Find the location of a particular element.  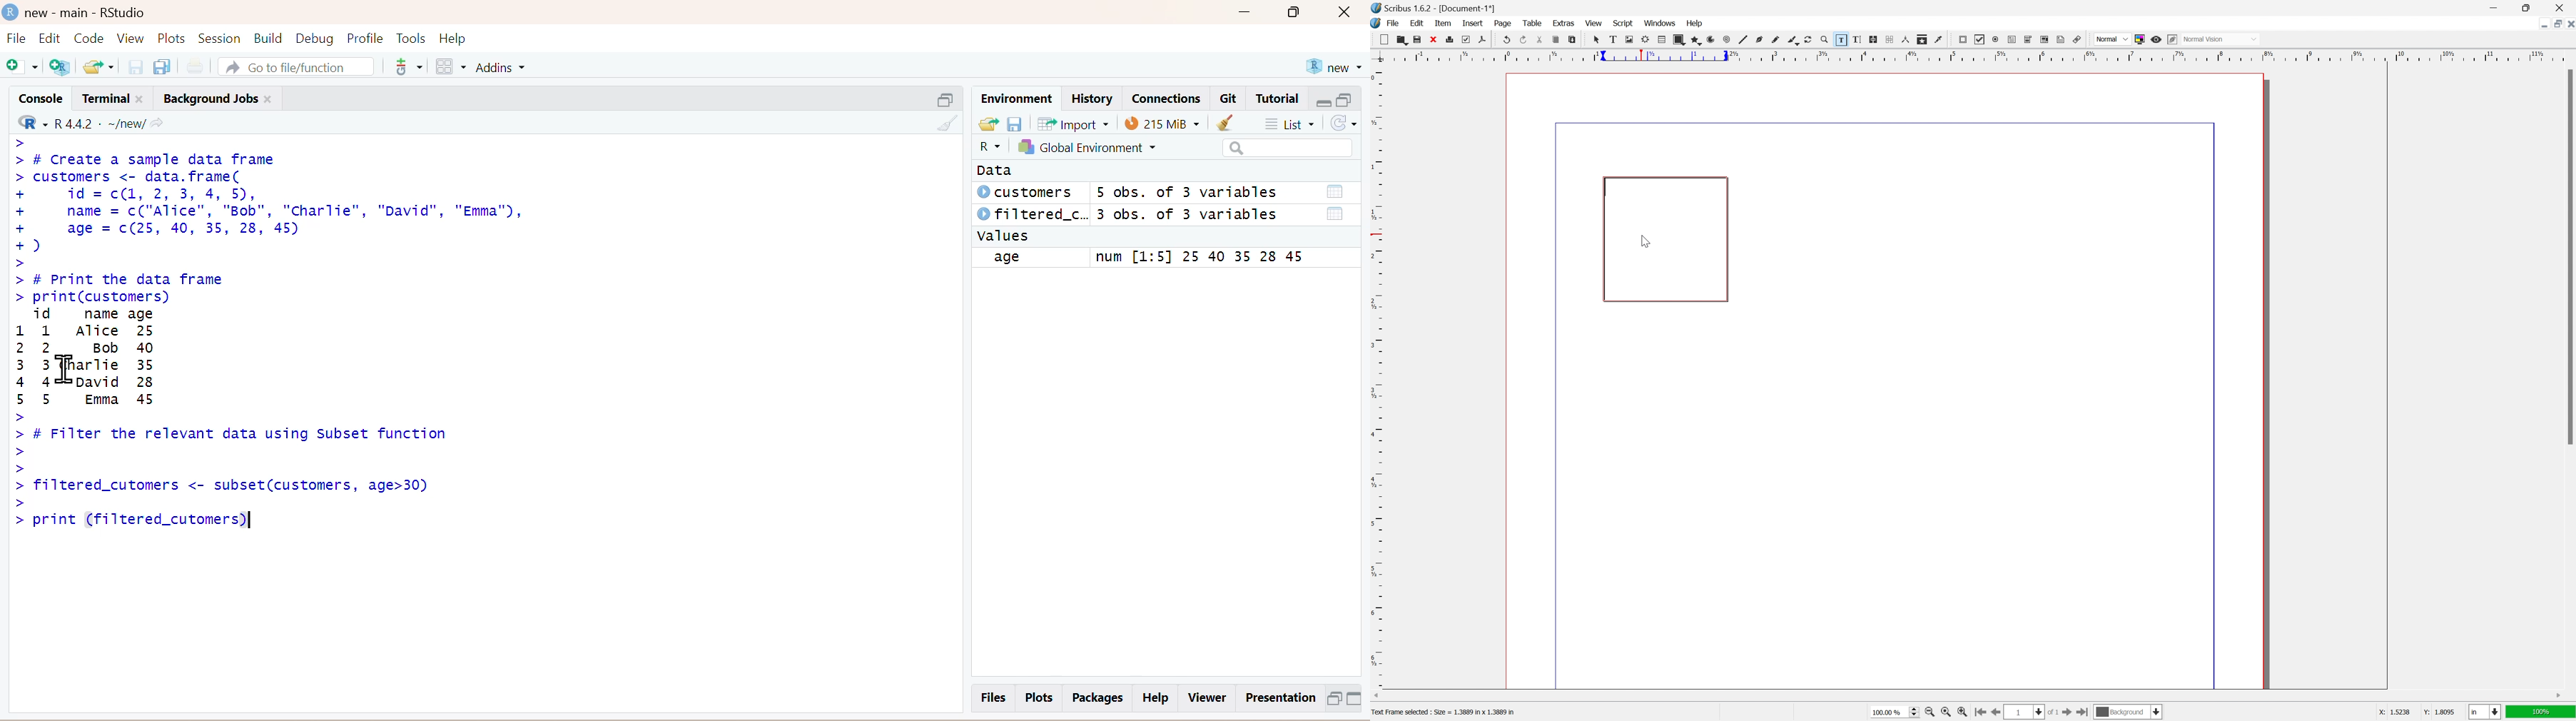

~

> # Filter the relevant data using Subset function
>

>

> filtered_cutomers <- subset(customers, age>30)
>

> print (filtered_cutomers)| is located at coordinates (248, 473).